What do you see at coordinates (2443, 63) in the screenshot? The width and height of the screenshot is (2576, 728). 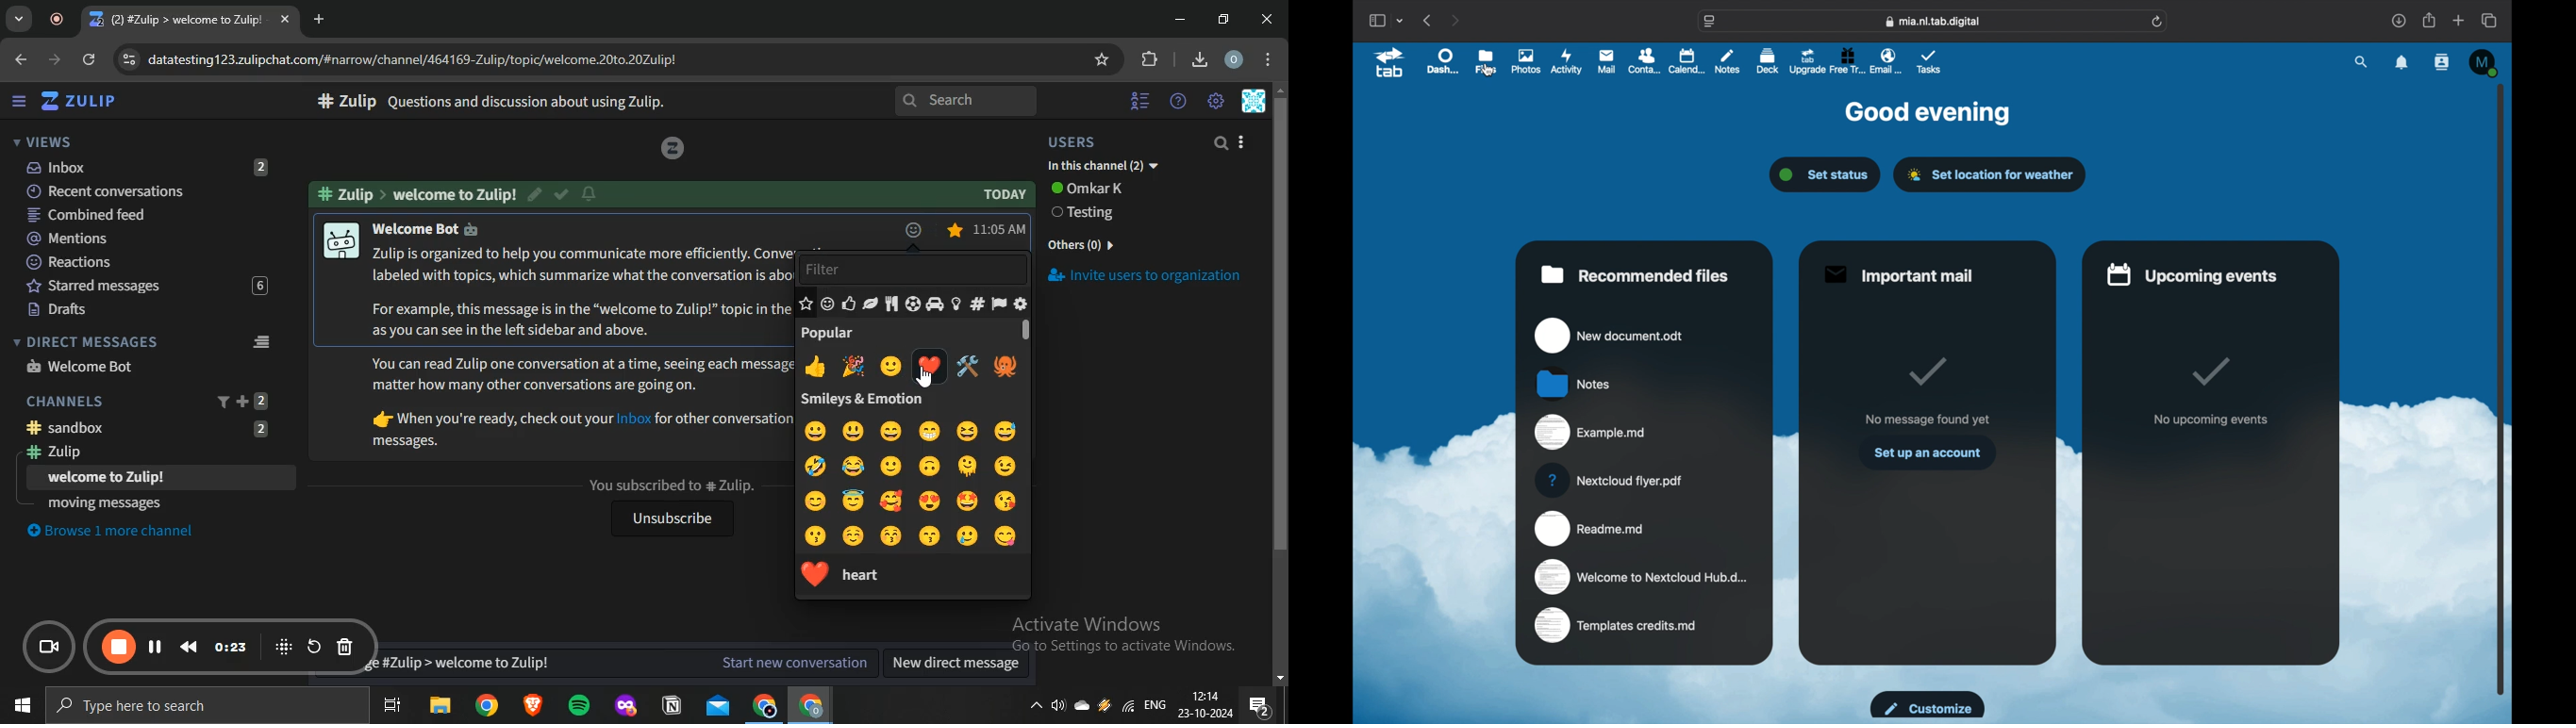 I see `contacts` at bounding box center [2443, 63].